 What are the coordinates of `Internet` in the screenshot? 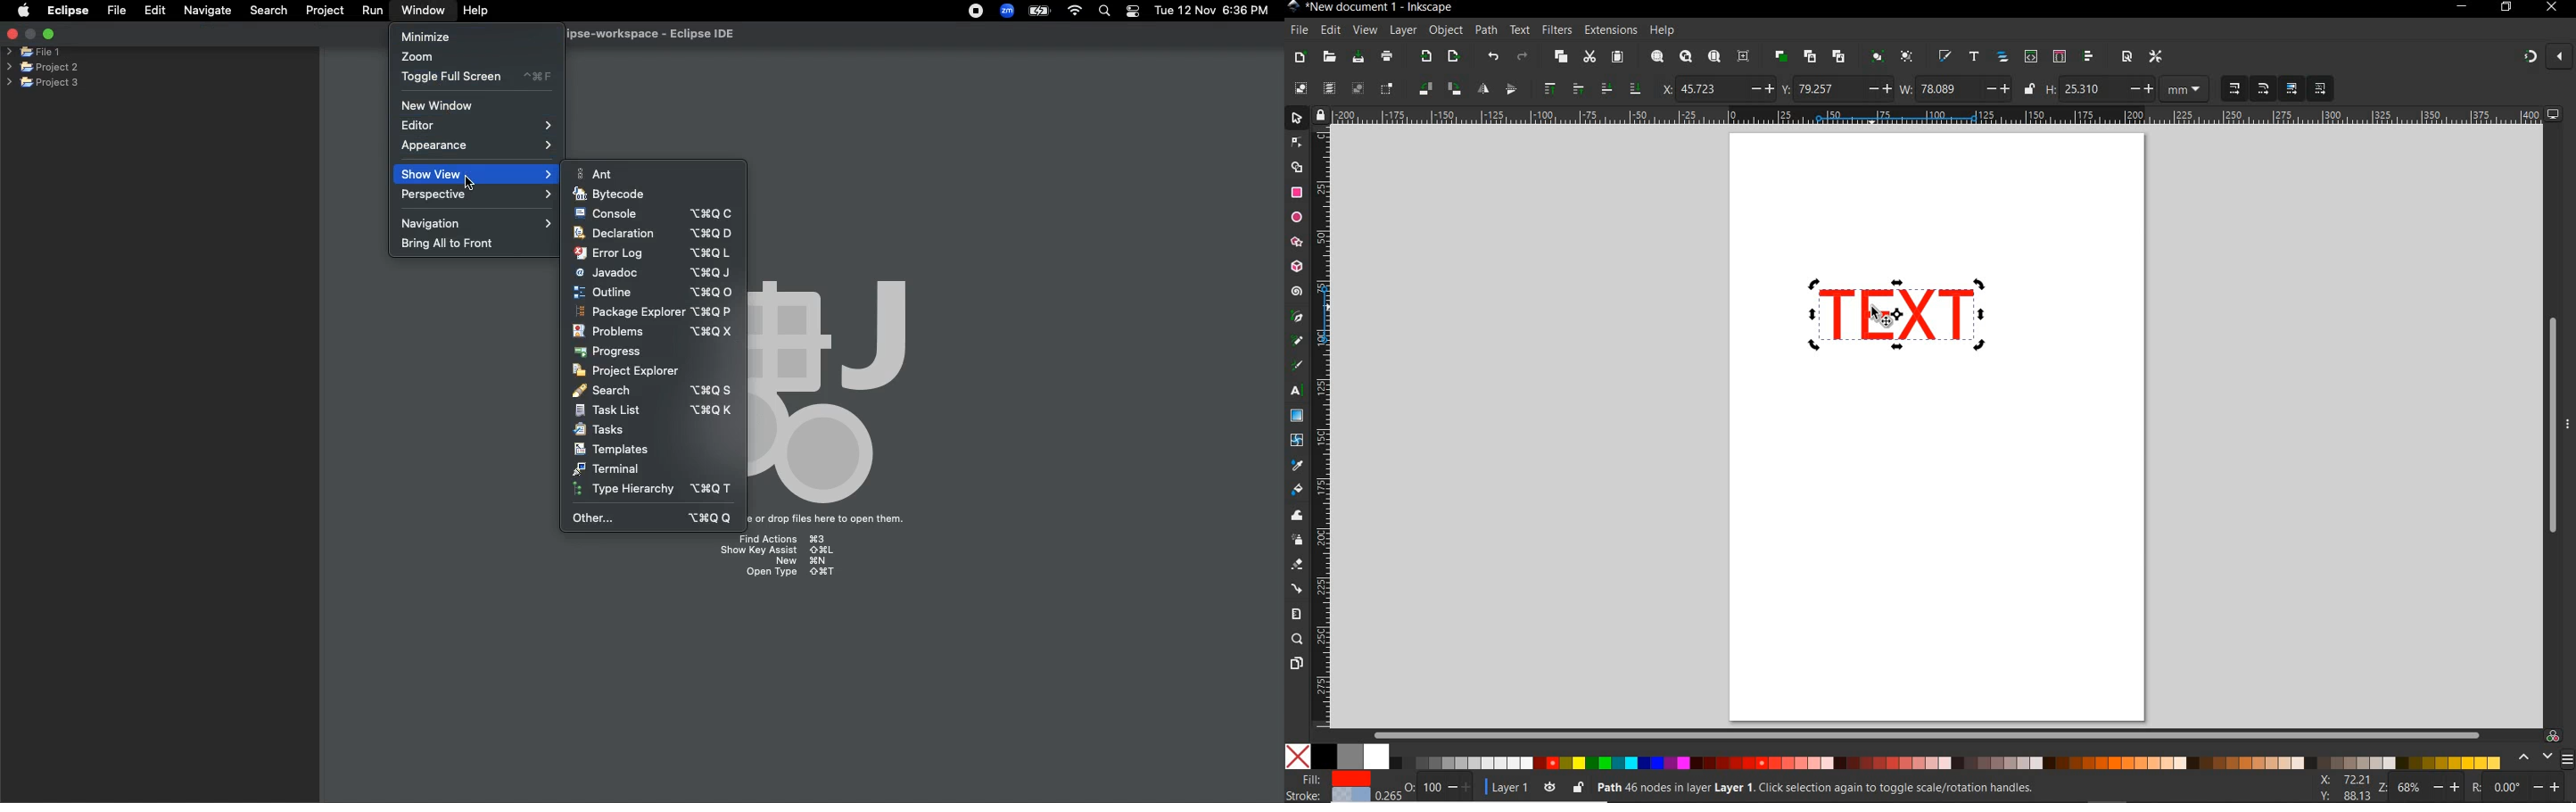 It's located at (1075, 12).